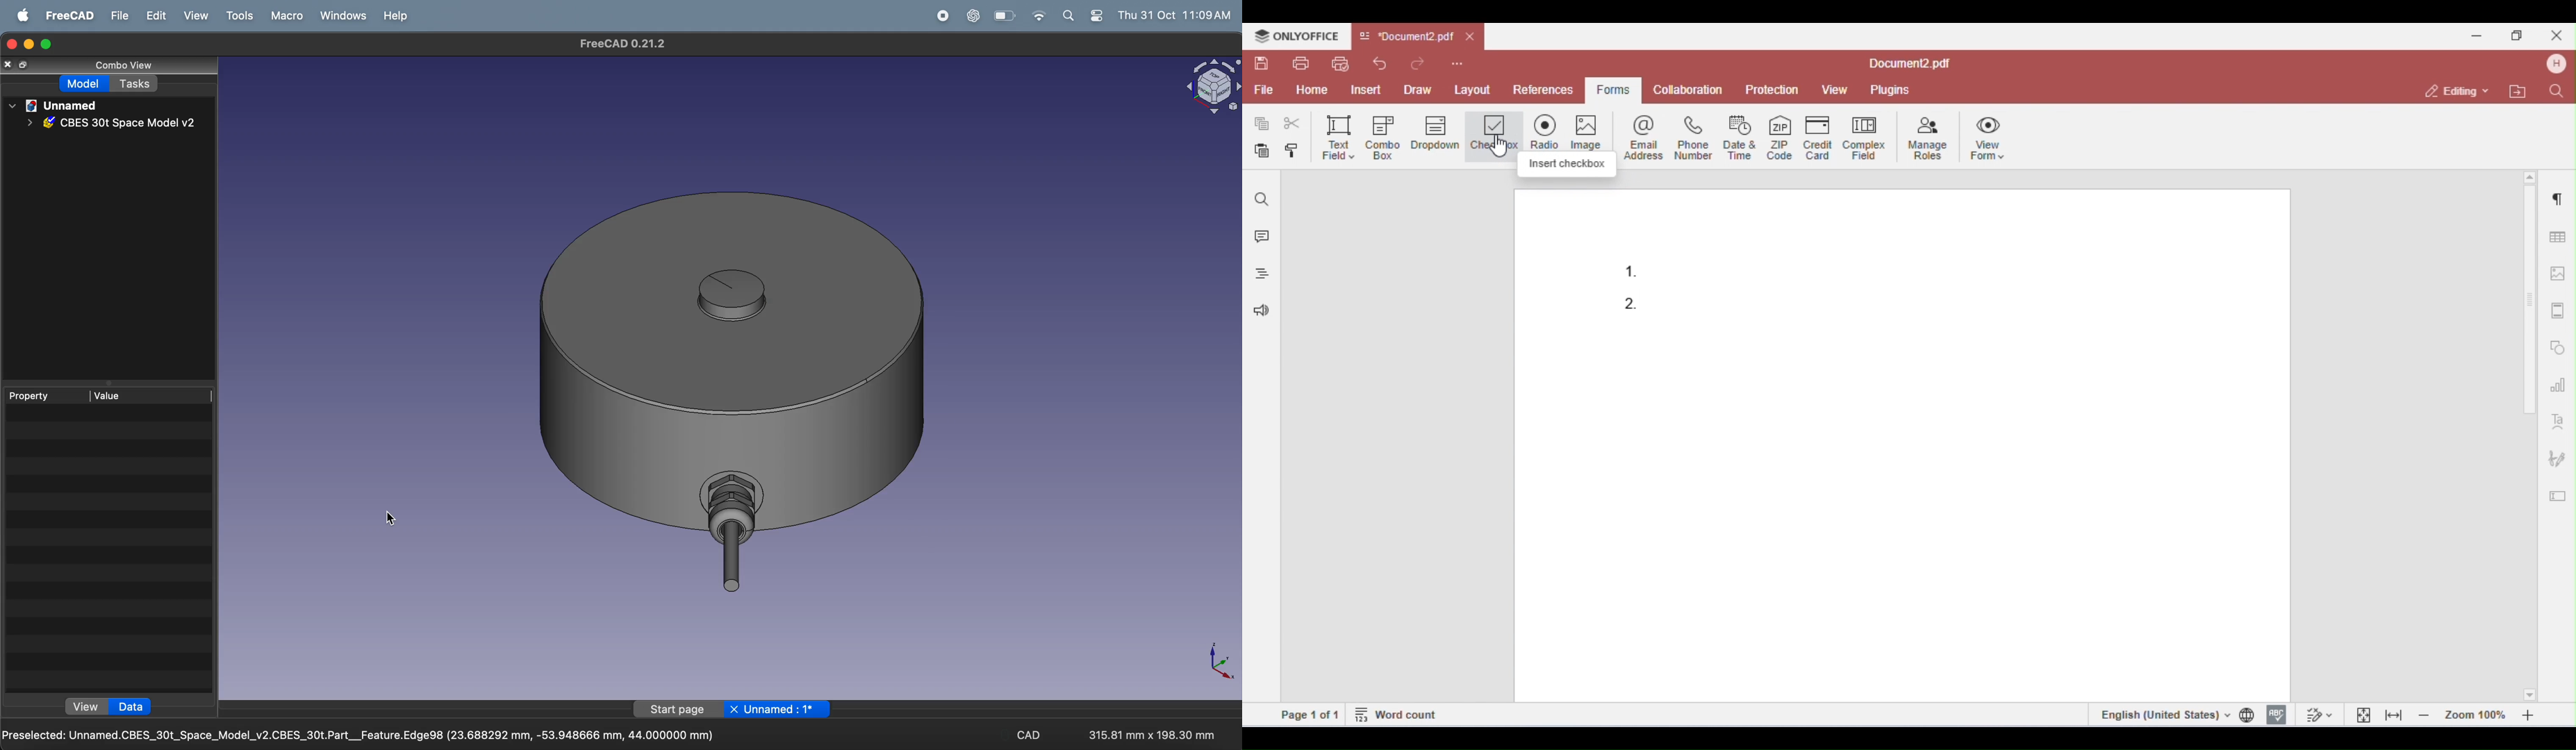  What do you see at coordinates (120, 15) in the screenshot?
I see `file` at bounding box center [120, 15].